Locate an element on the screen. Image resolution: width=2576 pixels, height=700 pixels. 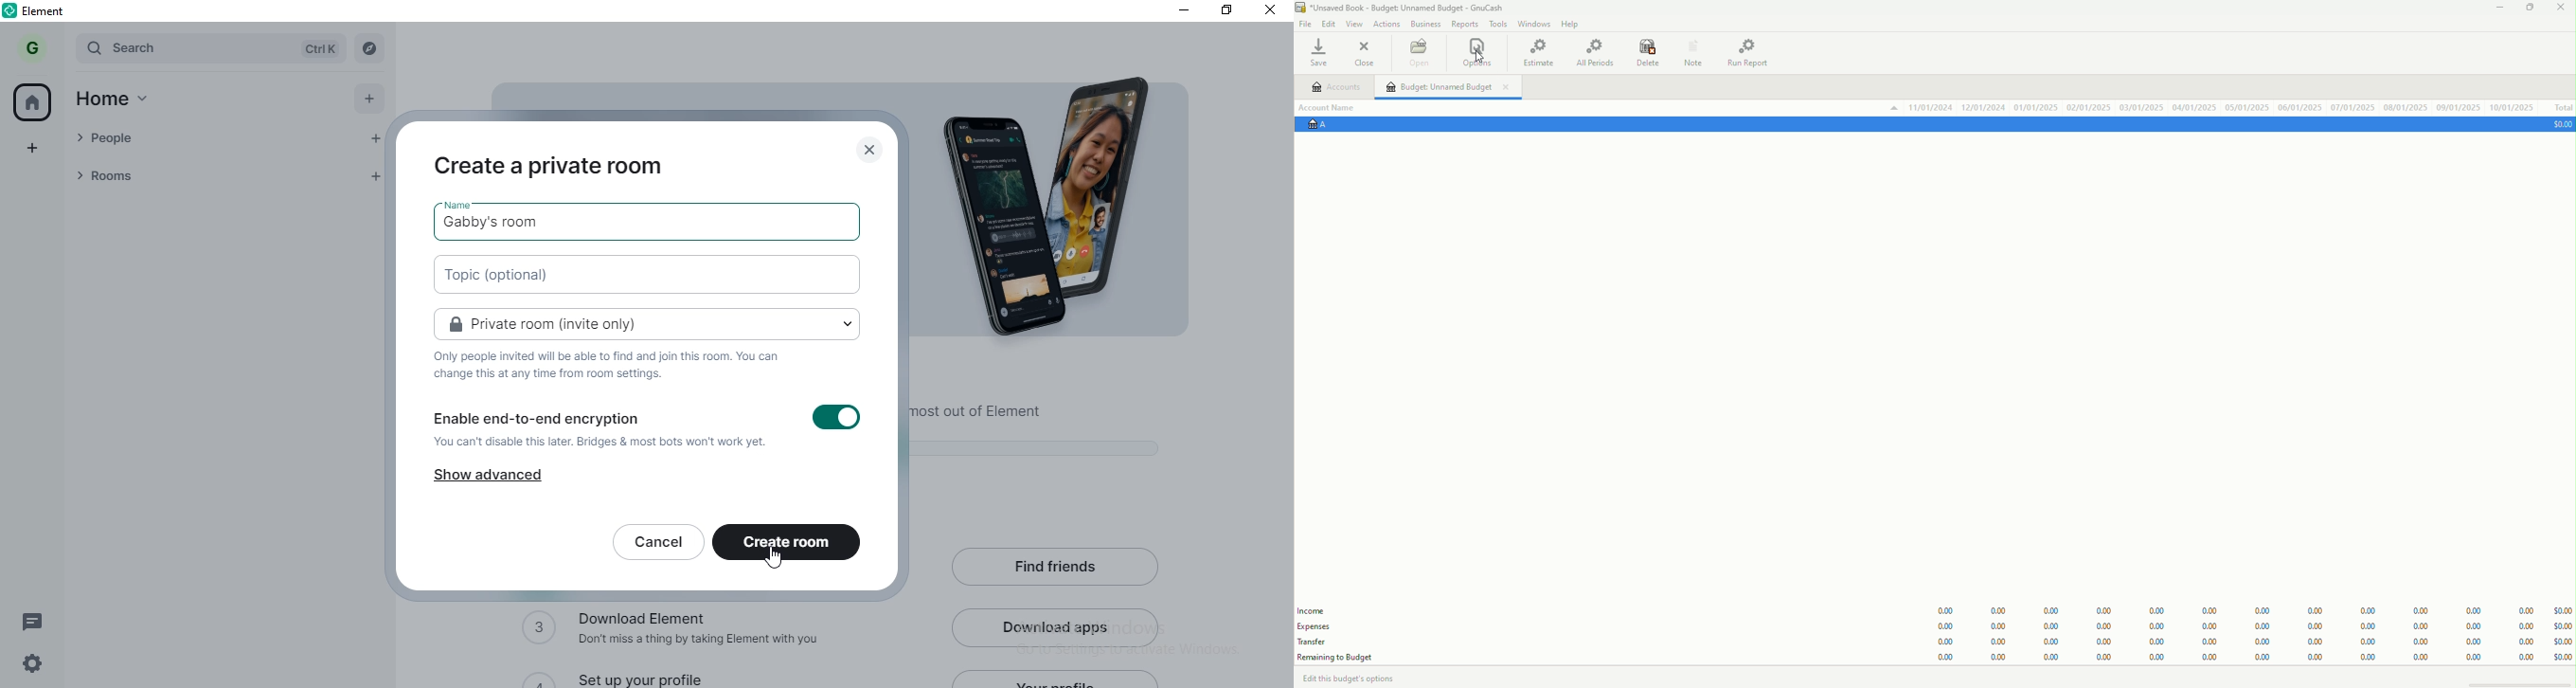
Enable end to end encryption is located at coordinates (646, 433).